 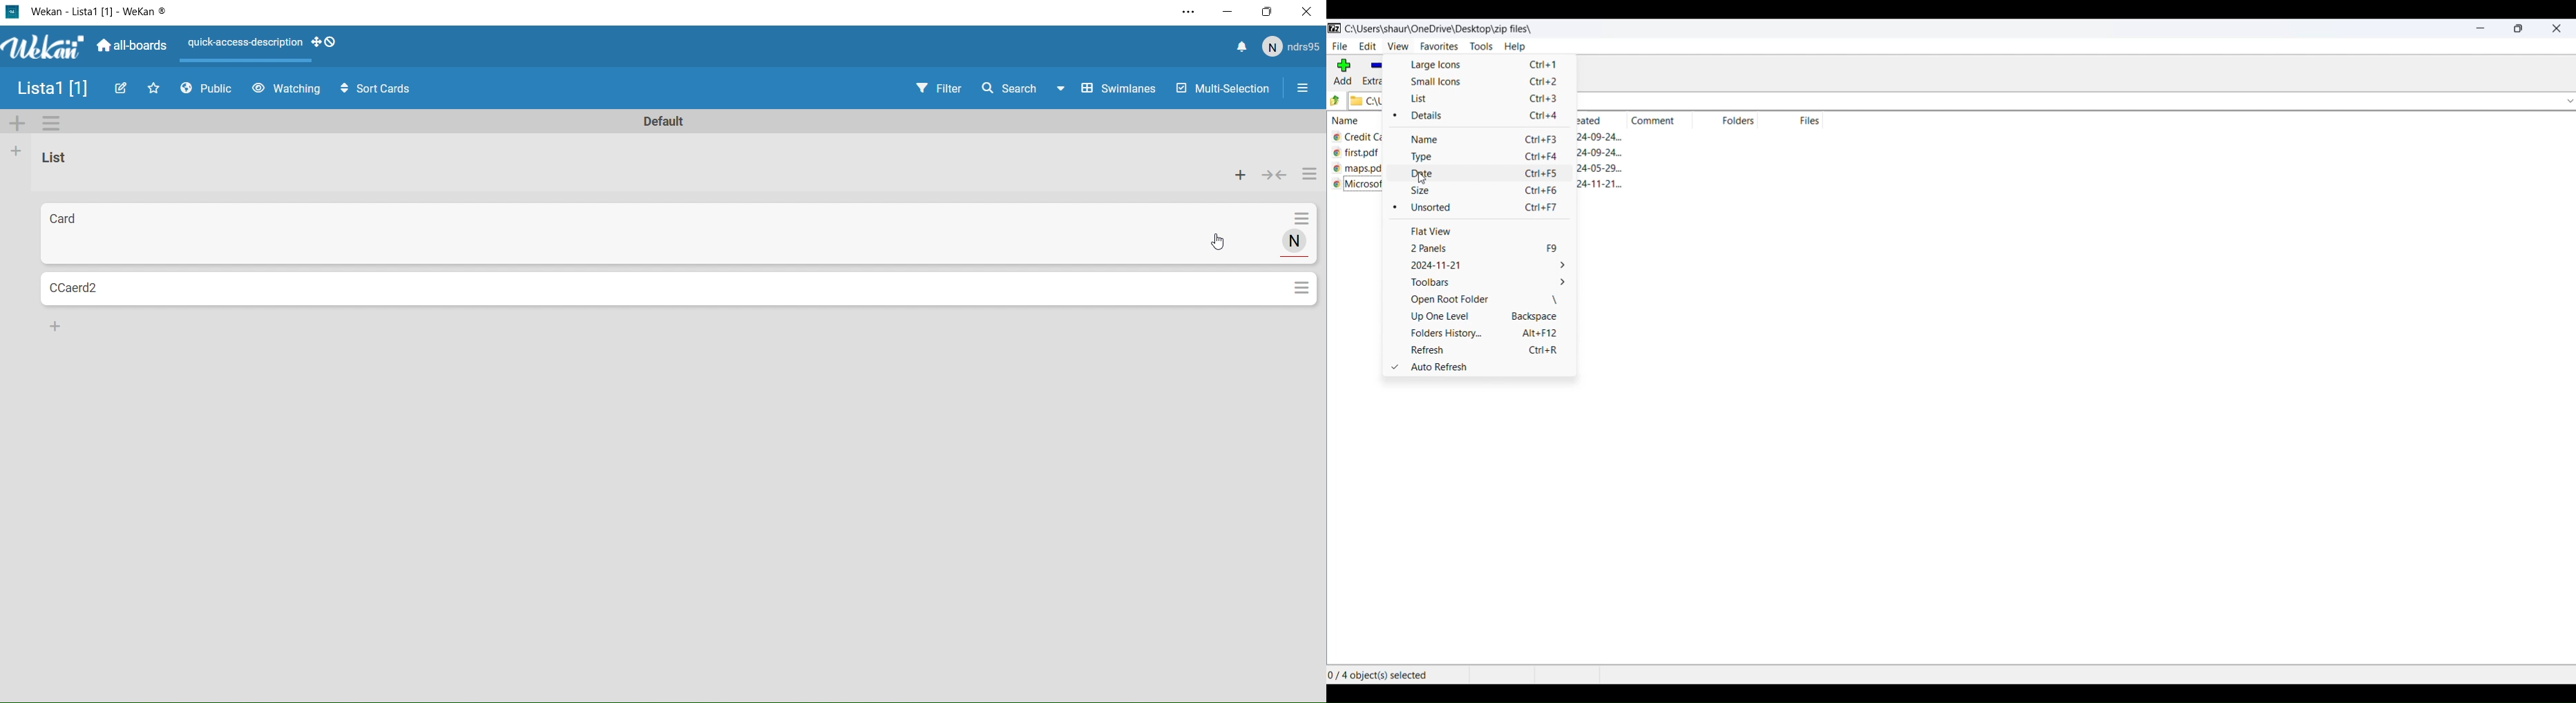 I want to click on options, so click(x=52, y=124).